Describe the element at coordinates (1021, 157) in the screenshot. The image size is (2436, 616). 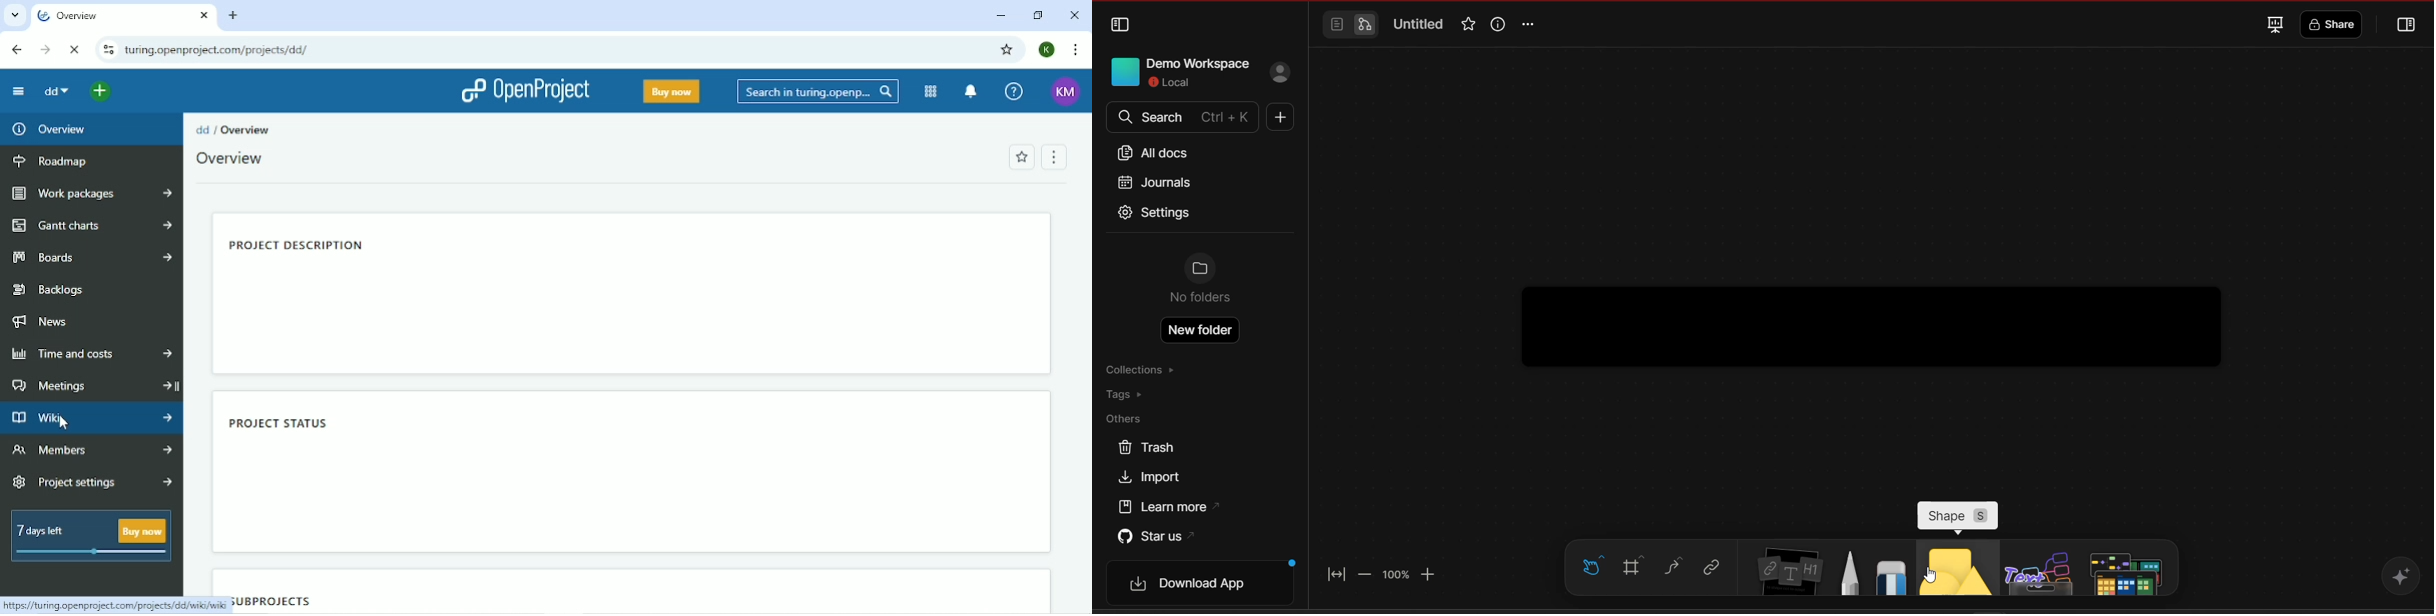
I see `Add to favorites` at that location.